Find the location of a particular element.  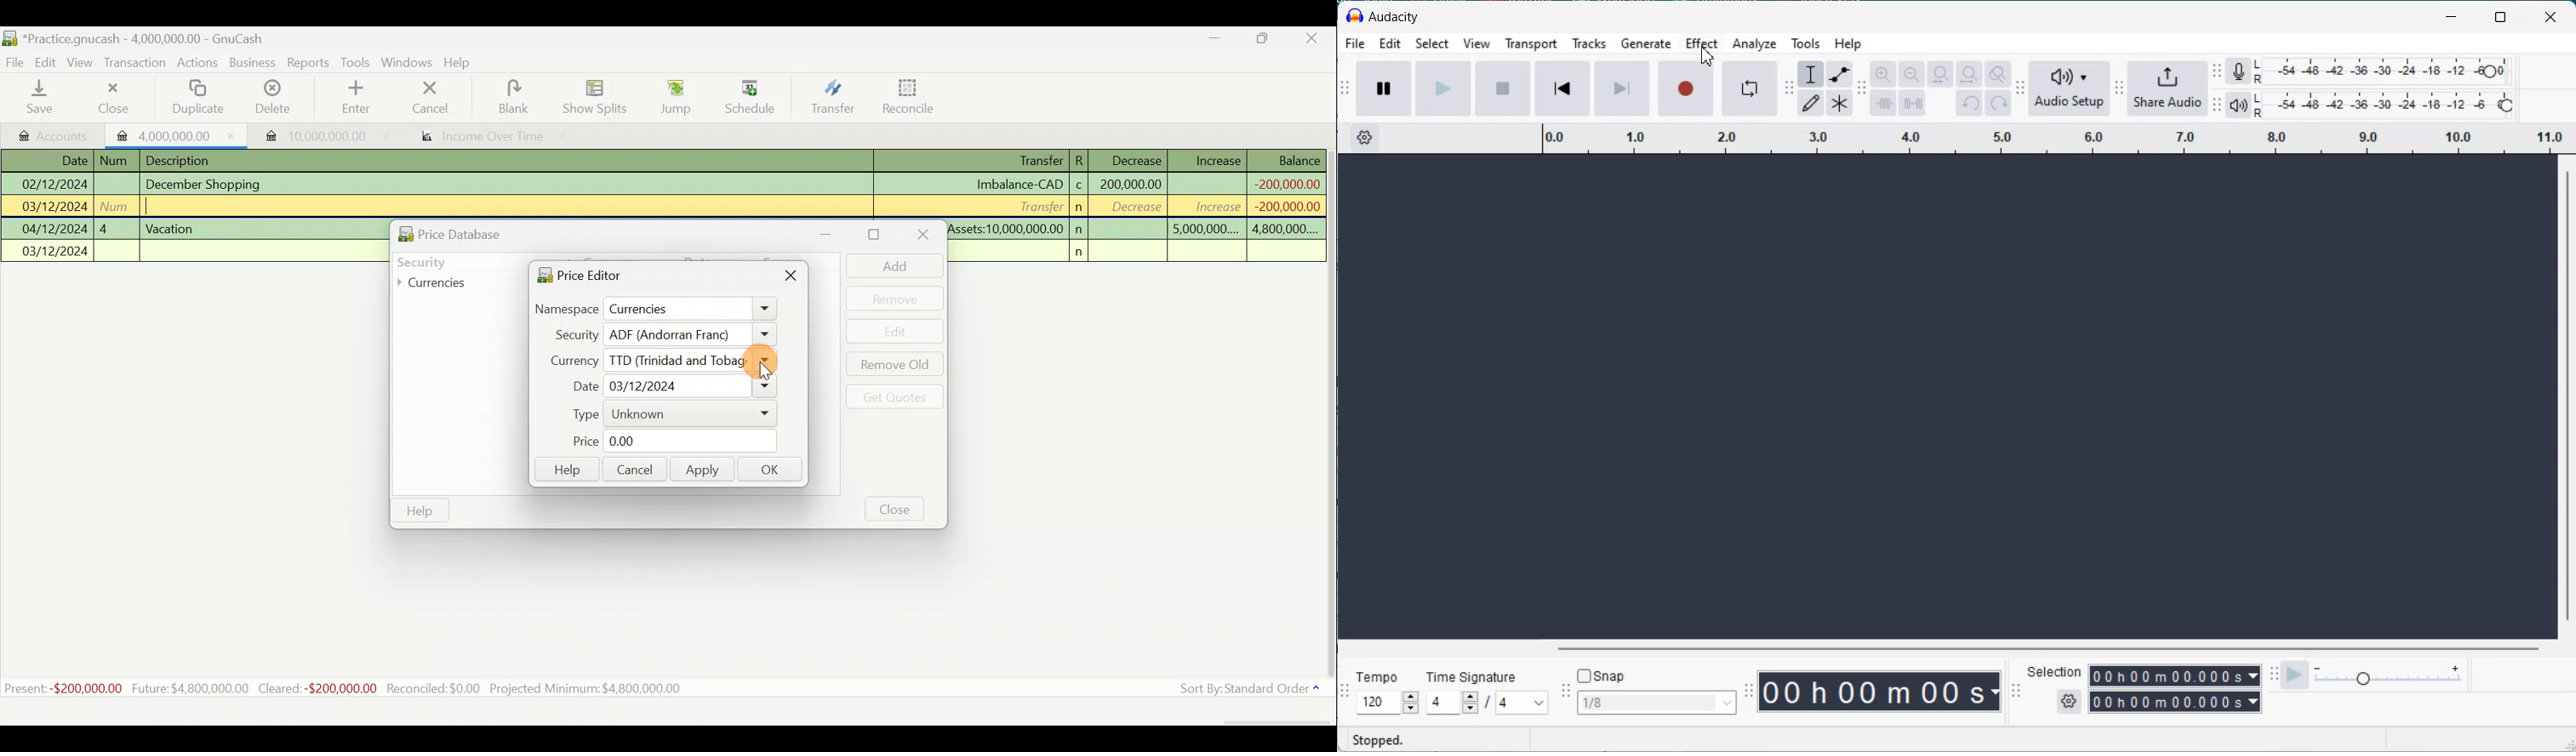

Price is located at coordinates (665, 441).